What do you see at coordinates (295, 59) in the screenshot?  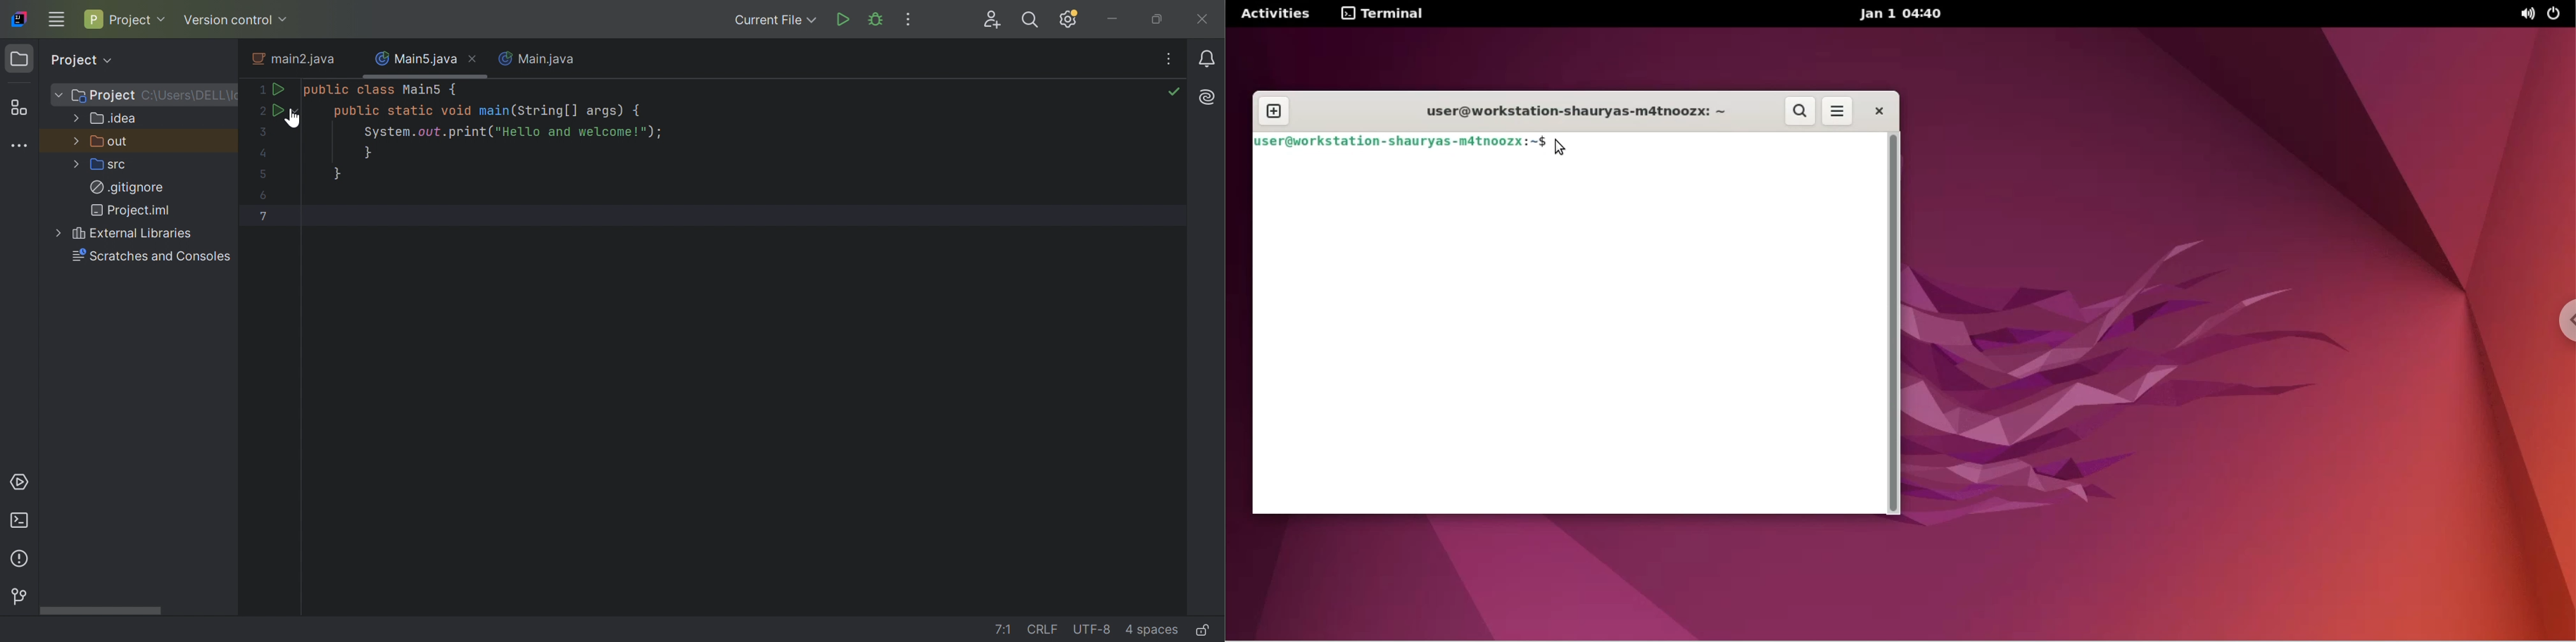 I see `main2.java` at bounding box center [295, 59].